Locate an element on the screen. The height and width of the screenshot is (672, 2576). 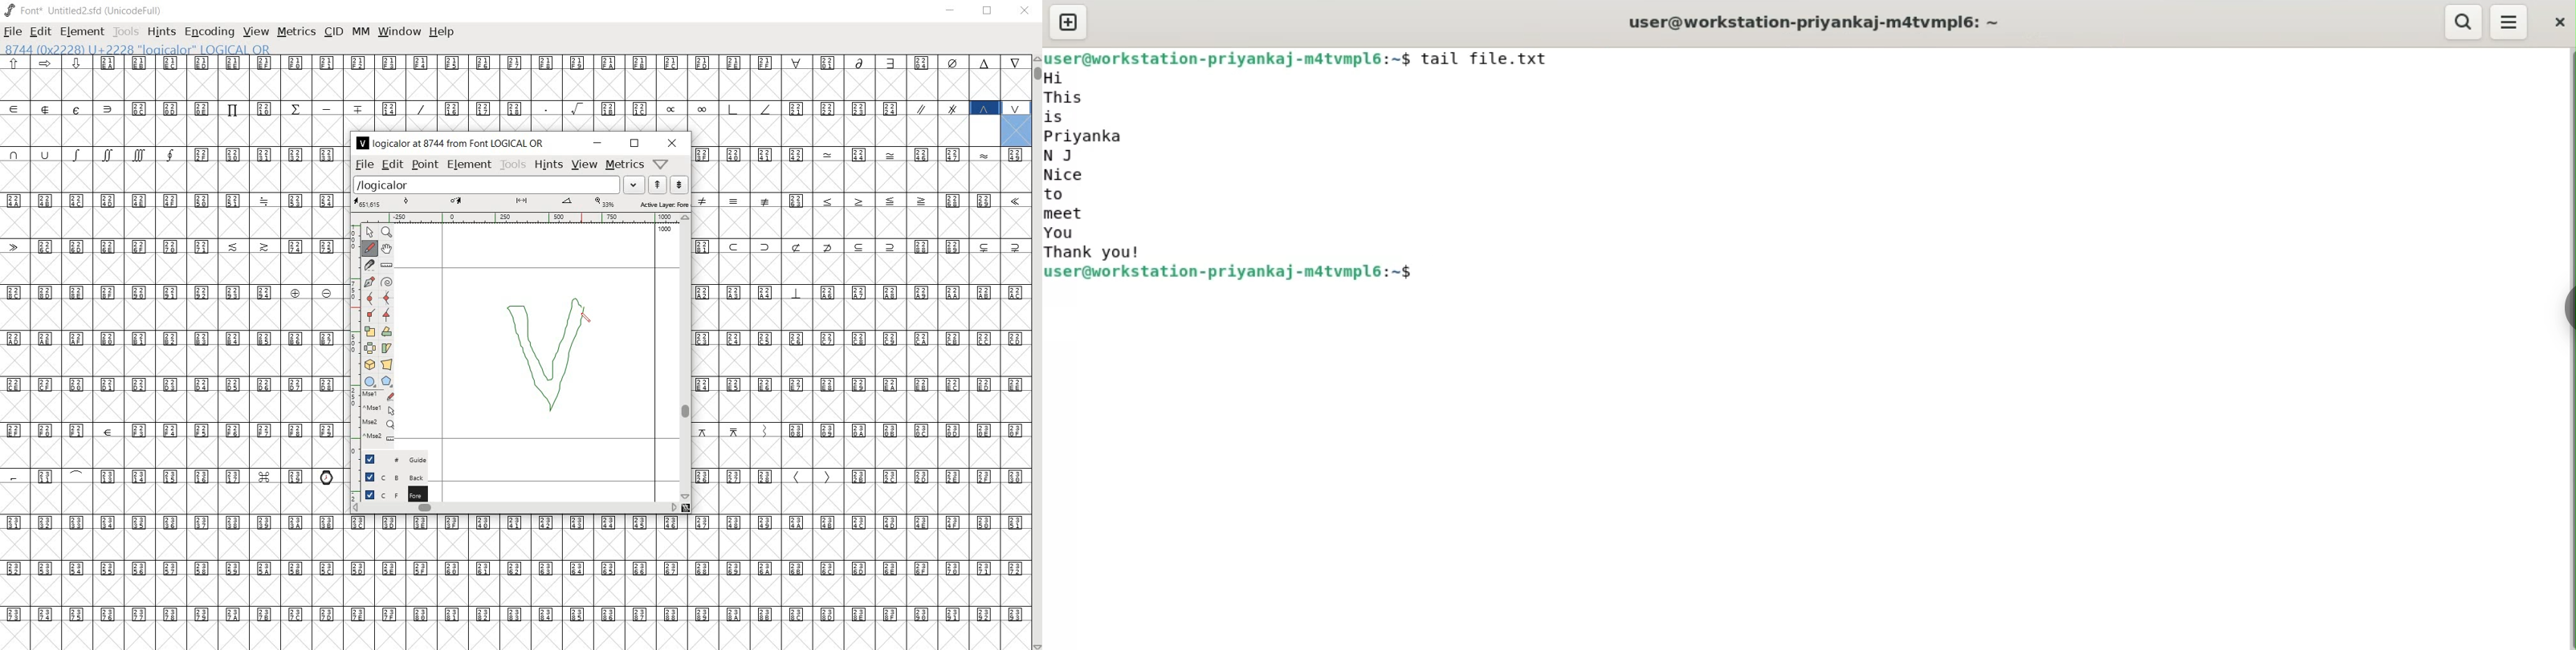
scrollbar is located at coordinates (518, 508).